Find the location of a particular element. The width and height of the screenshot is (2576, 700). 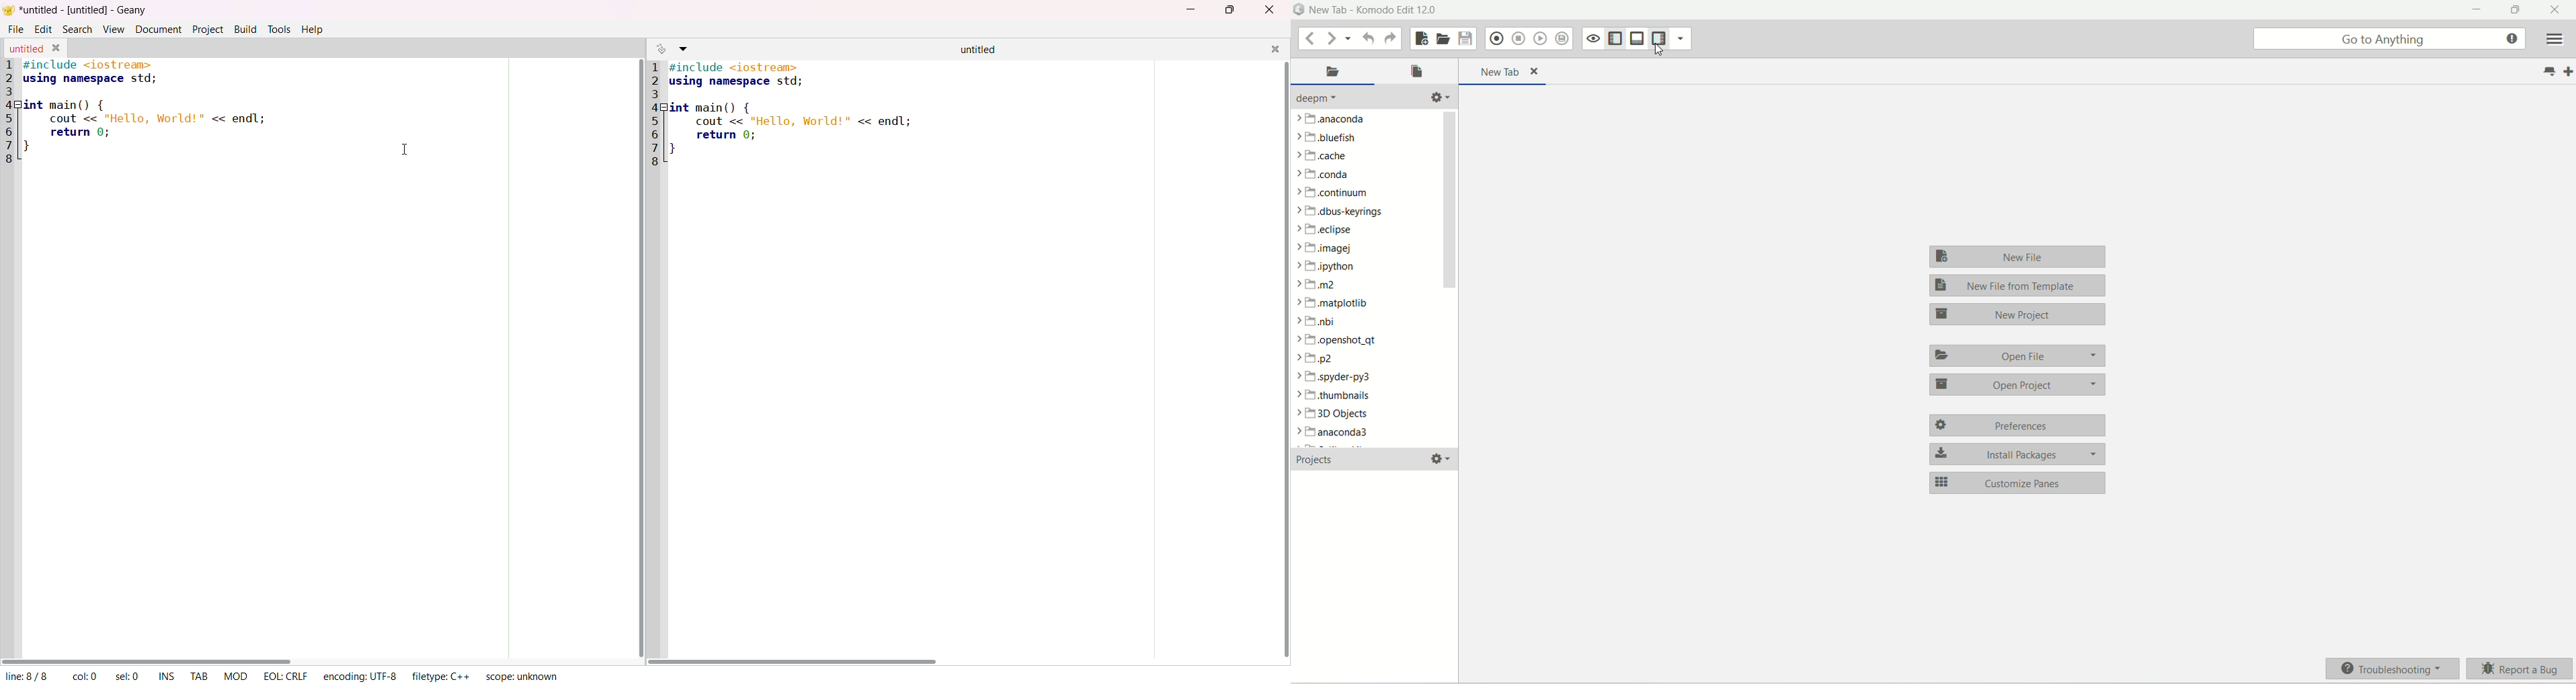

minimize is located at coordinates (1188, 11).